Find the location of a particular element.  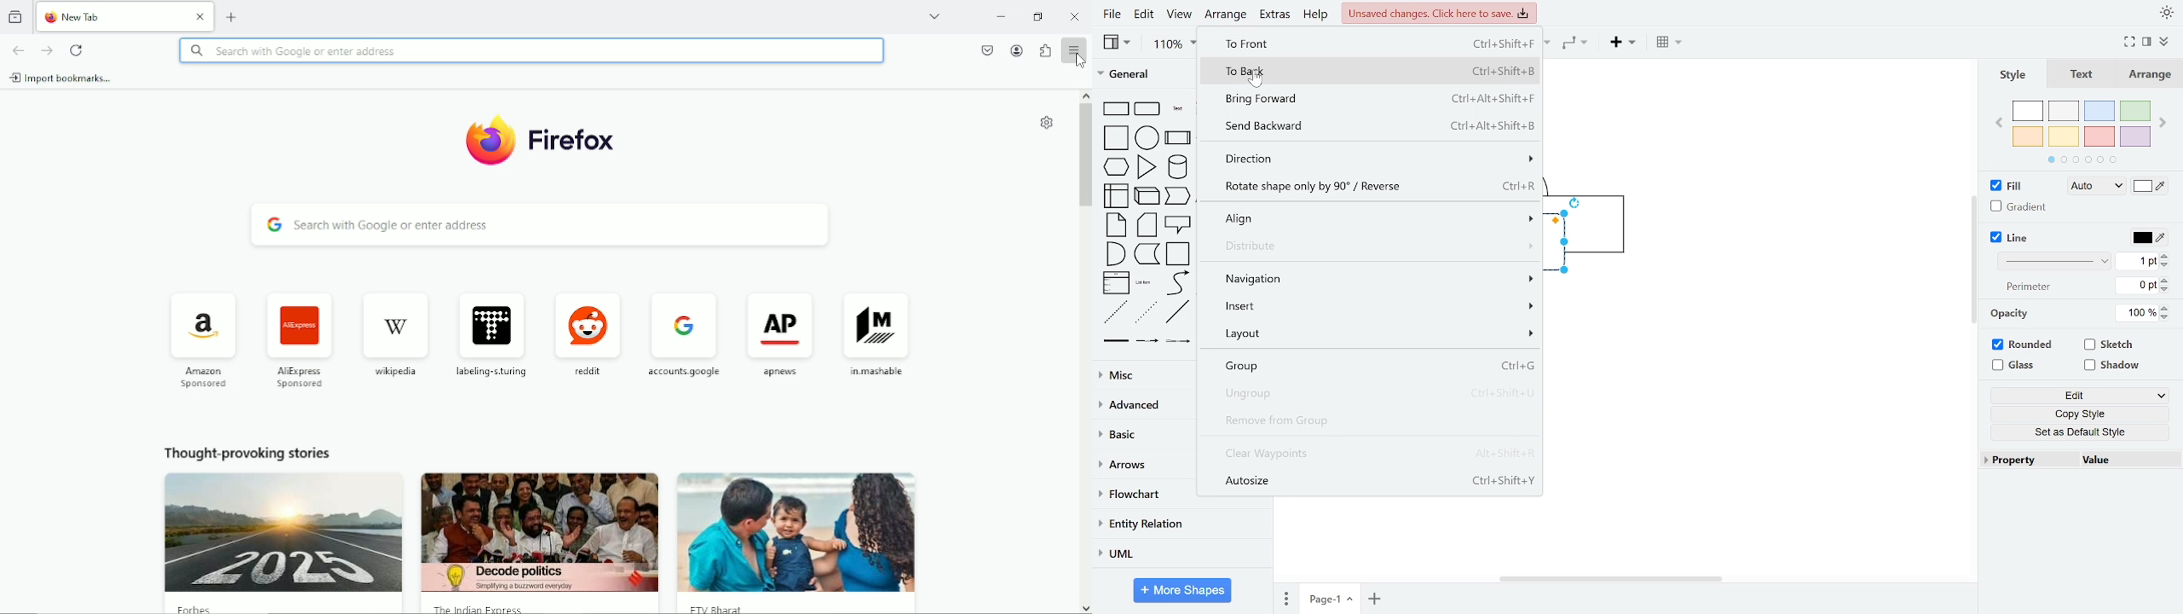

line is located at coordinates (2011, 237).